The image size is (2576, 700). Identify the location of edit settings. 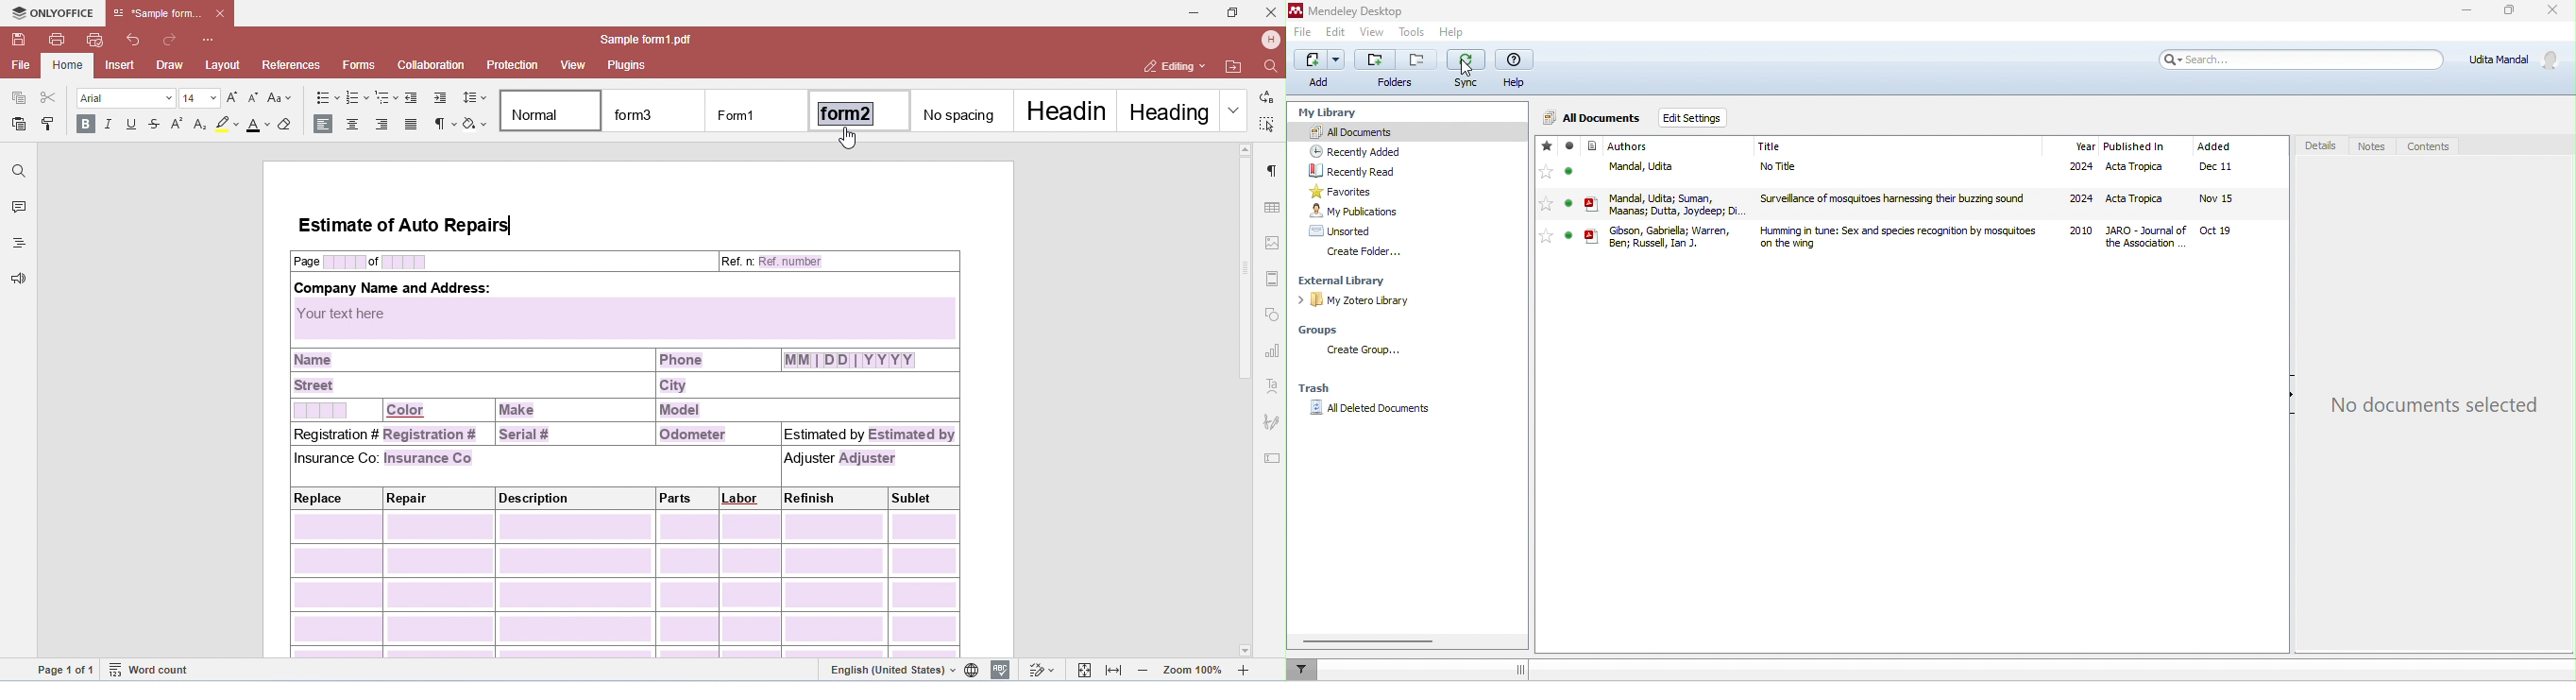
(1691, 117).